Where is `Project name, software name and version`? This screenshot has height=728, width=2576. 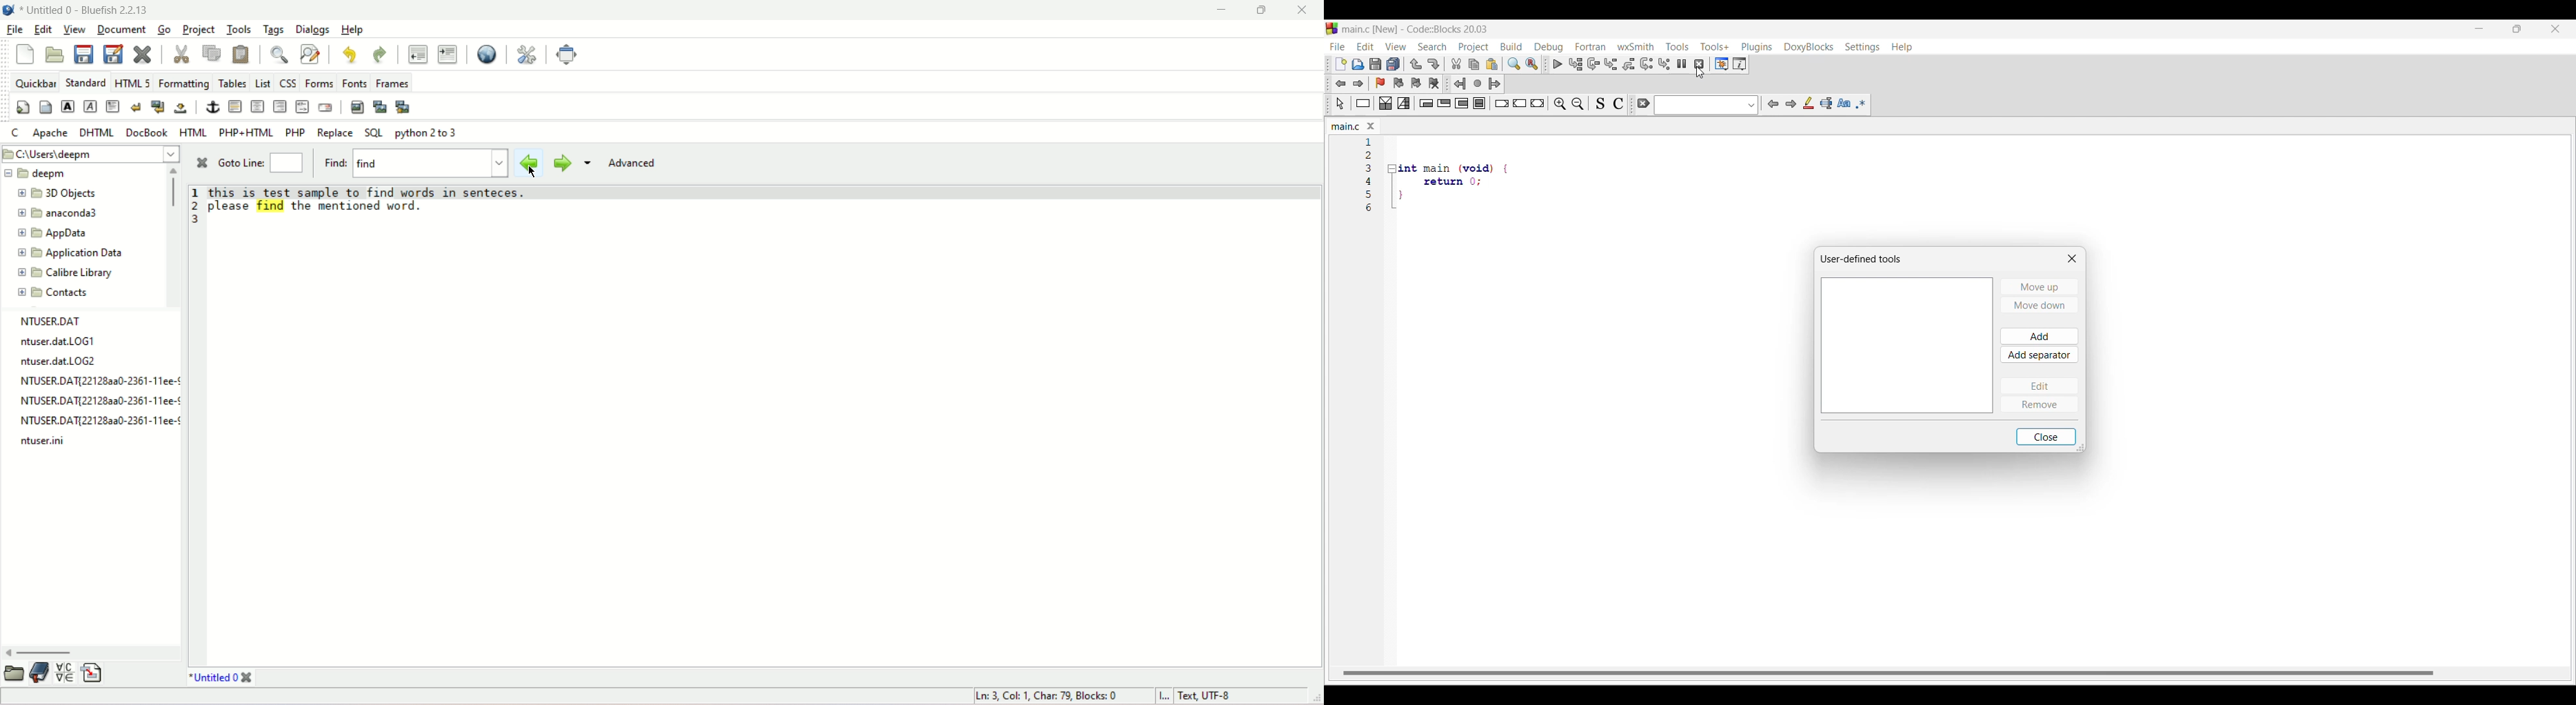
Project name, software name and version is located at coordinates (1417, 29).